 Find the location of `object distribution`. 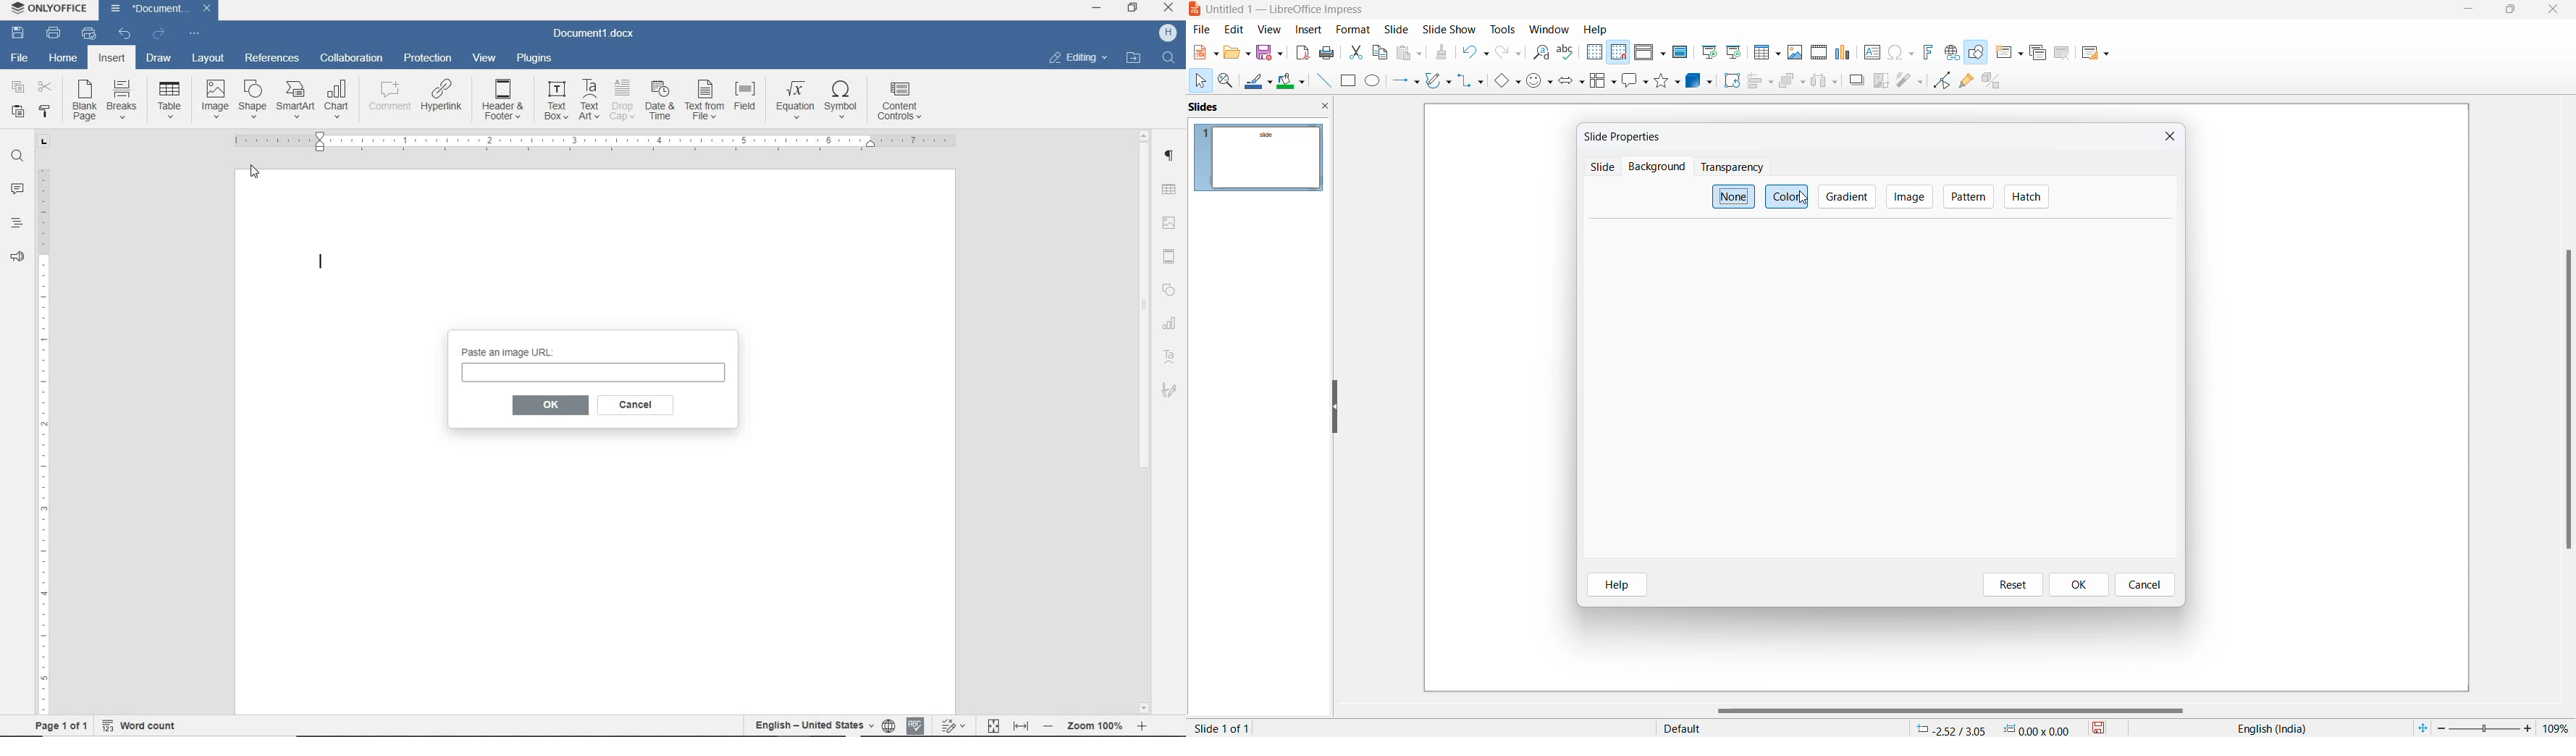

object distribution is located at coordinates (1826, 82).